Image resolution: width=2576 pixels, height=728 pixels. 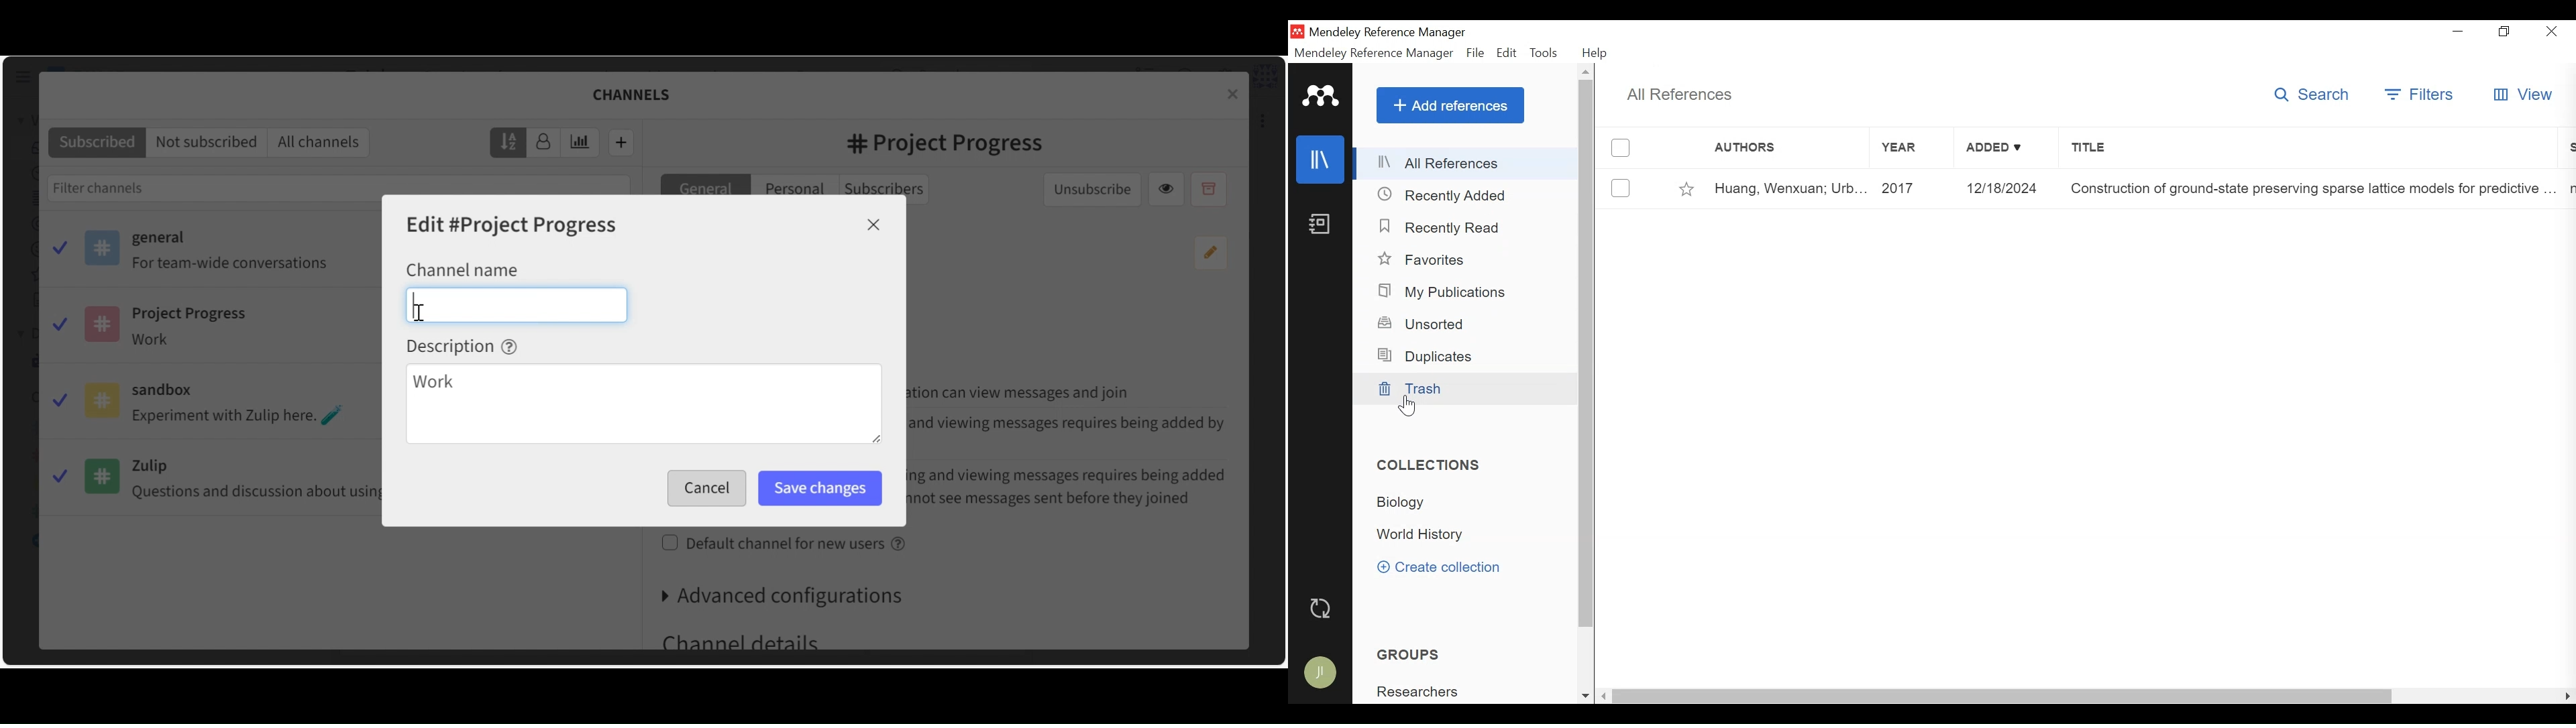 I want to click on Mendeley Desktop Icon, so click(x=1297, y=32).